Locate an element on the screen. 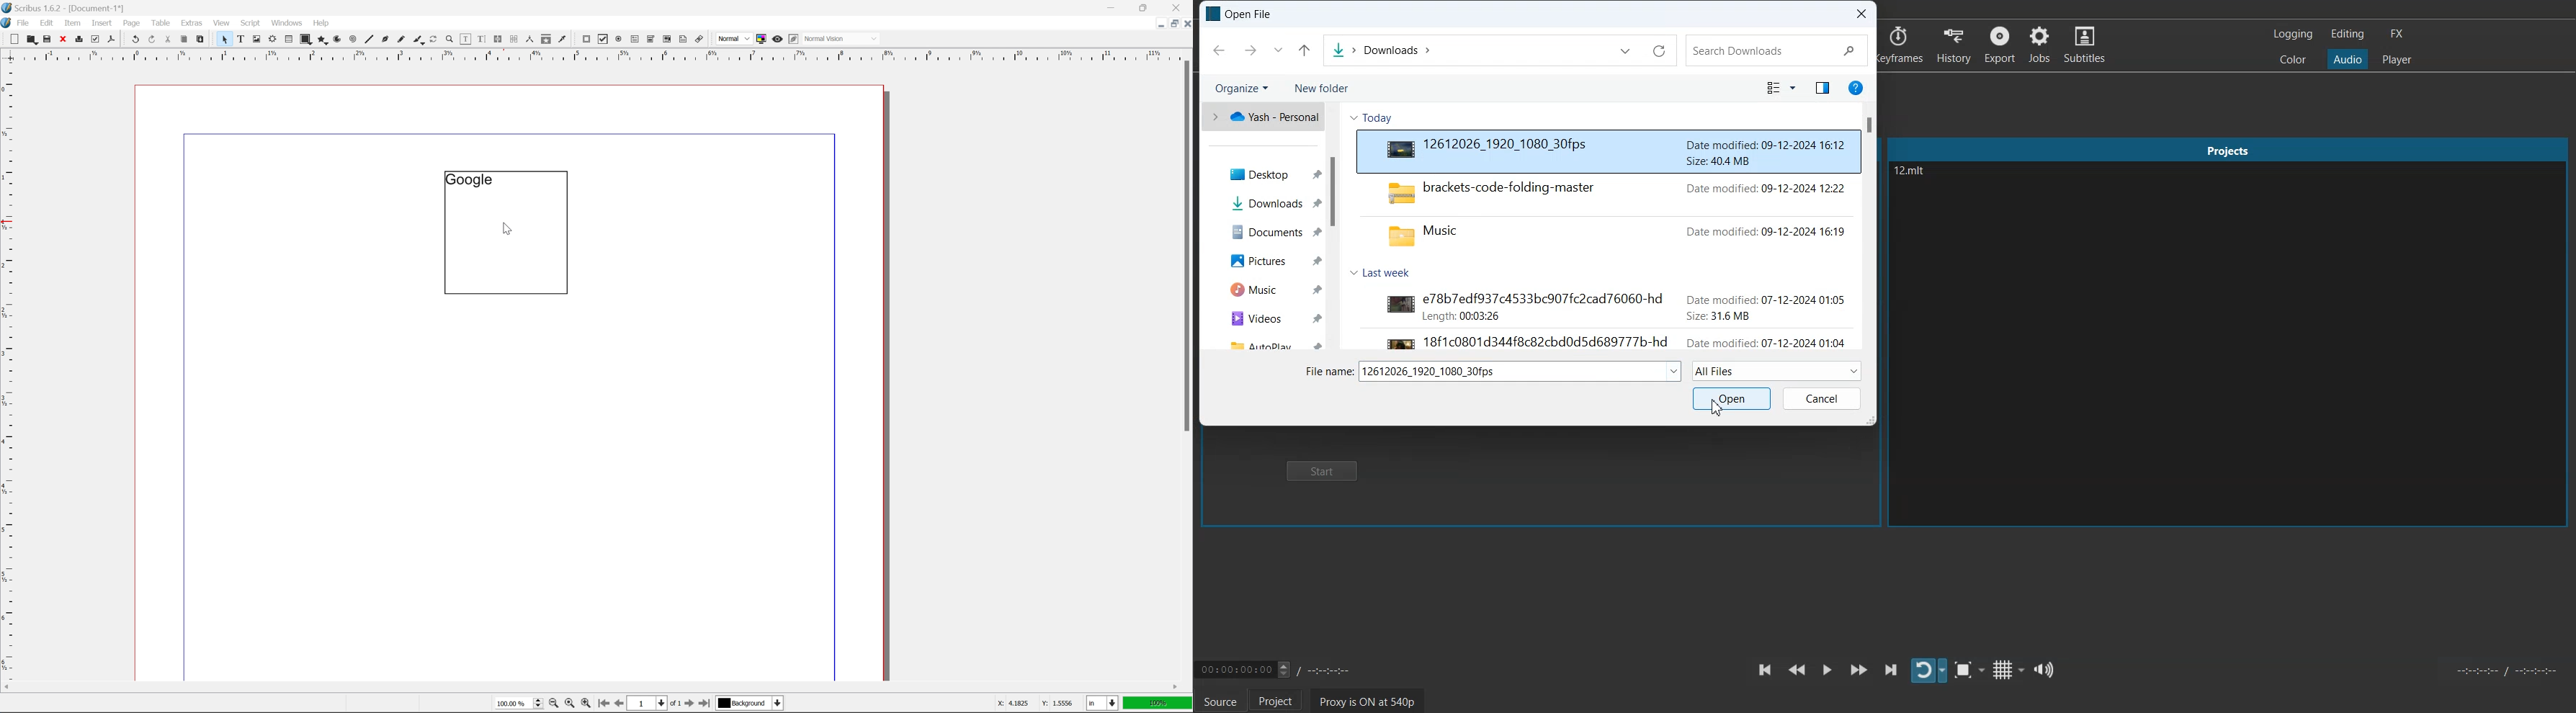  Open is located at coordinates (1731, 398).